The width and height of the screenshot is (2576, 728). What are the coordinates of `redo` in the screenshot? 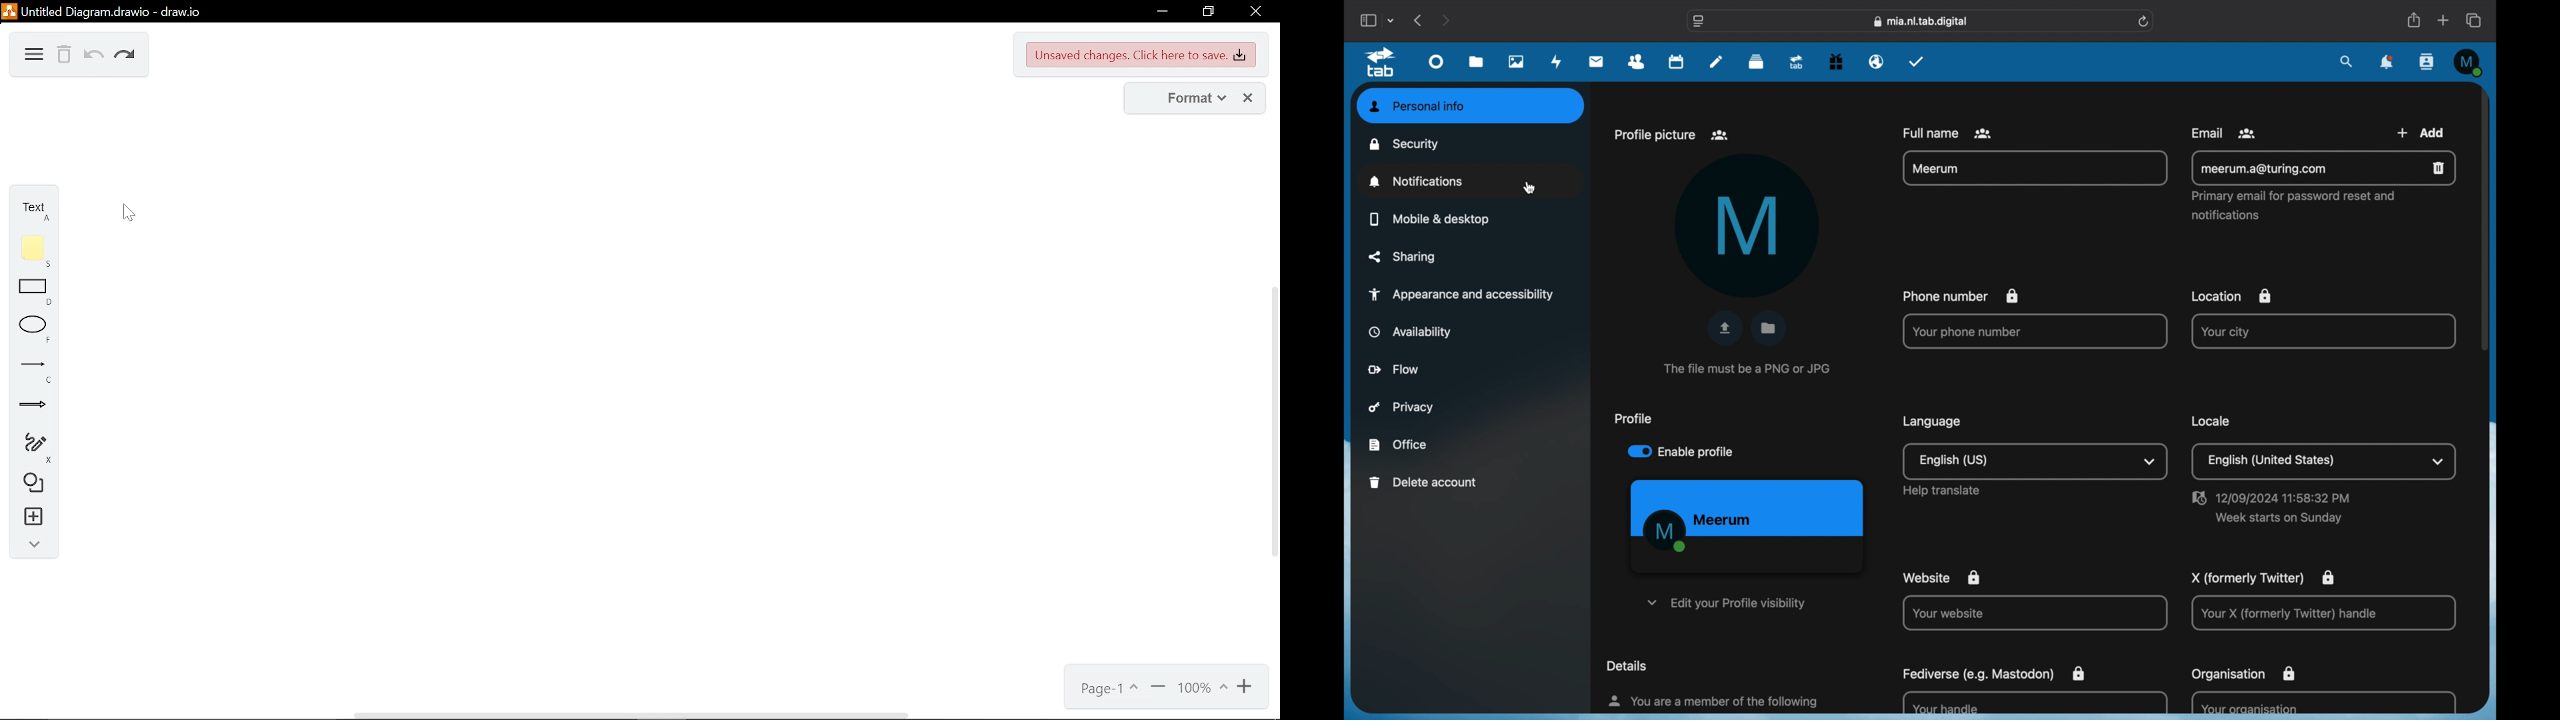 It's located at (125, 56).